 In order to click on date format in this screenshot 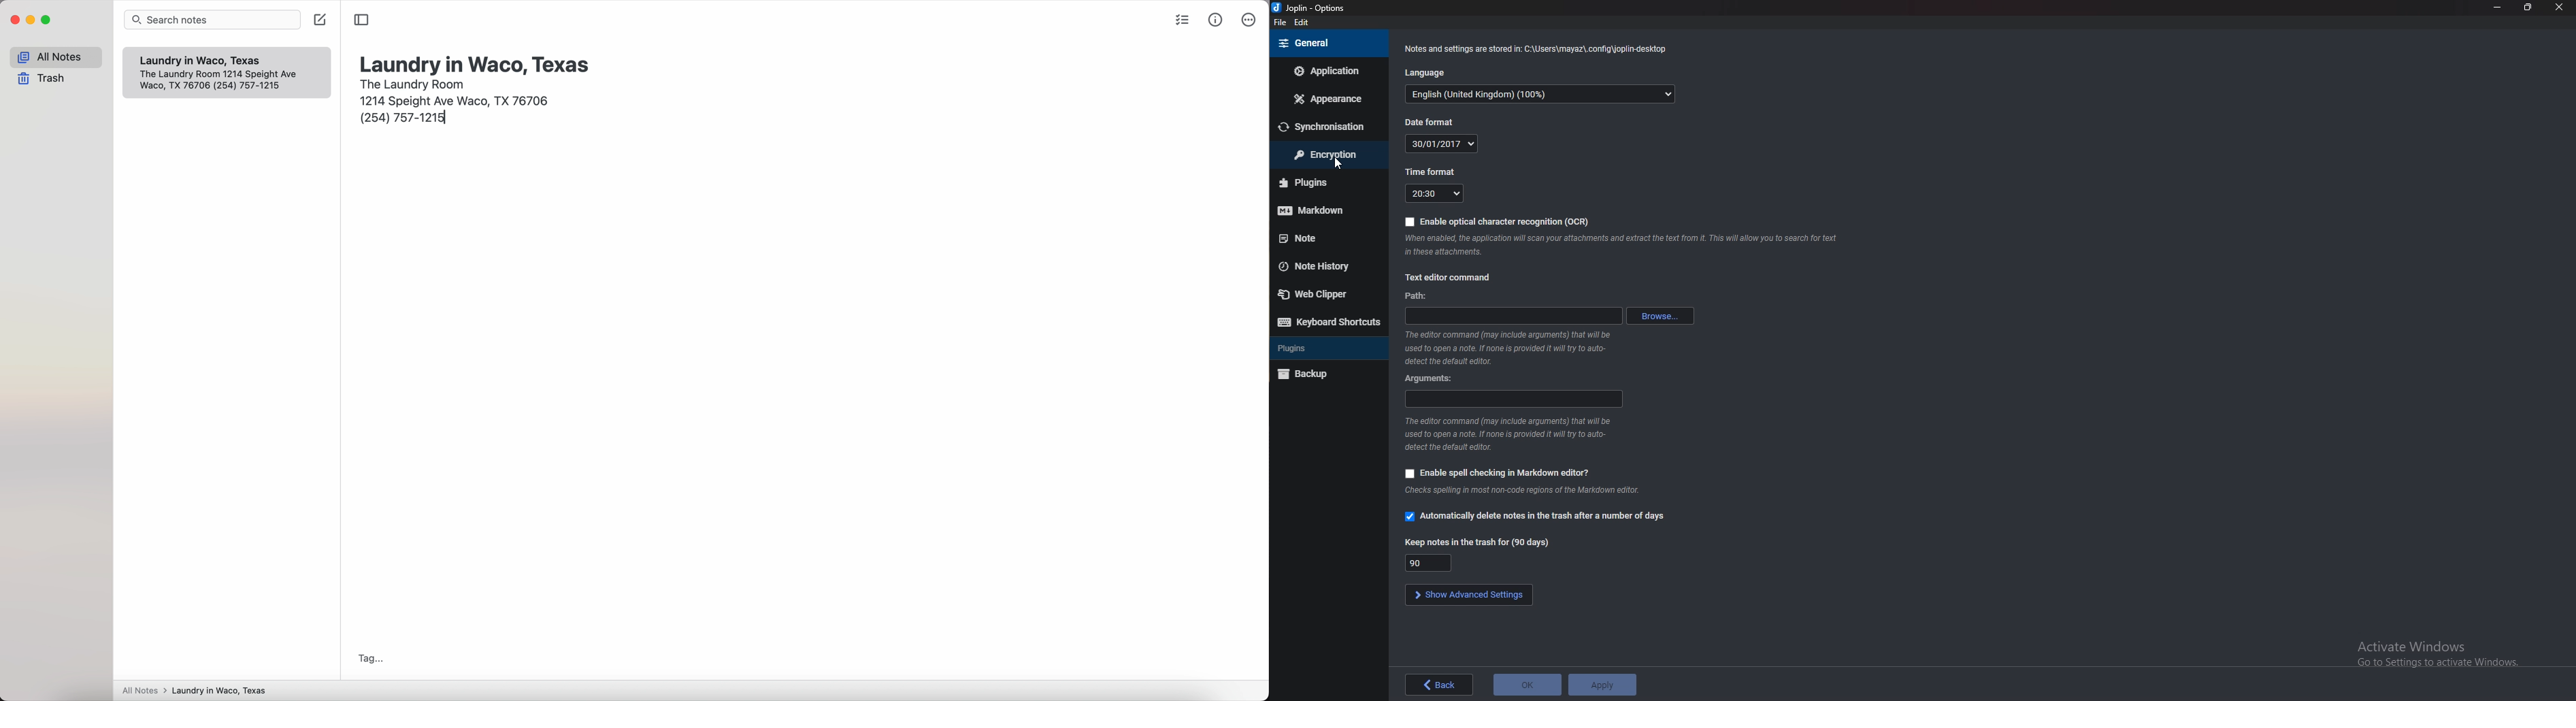, I will do `click(1430, 123)`.